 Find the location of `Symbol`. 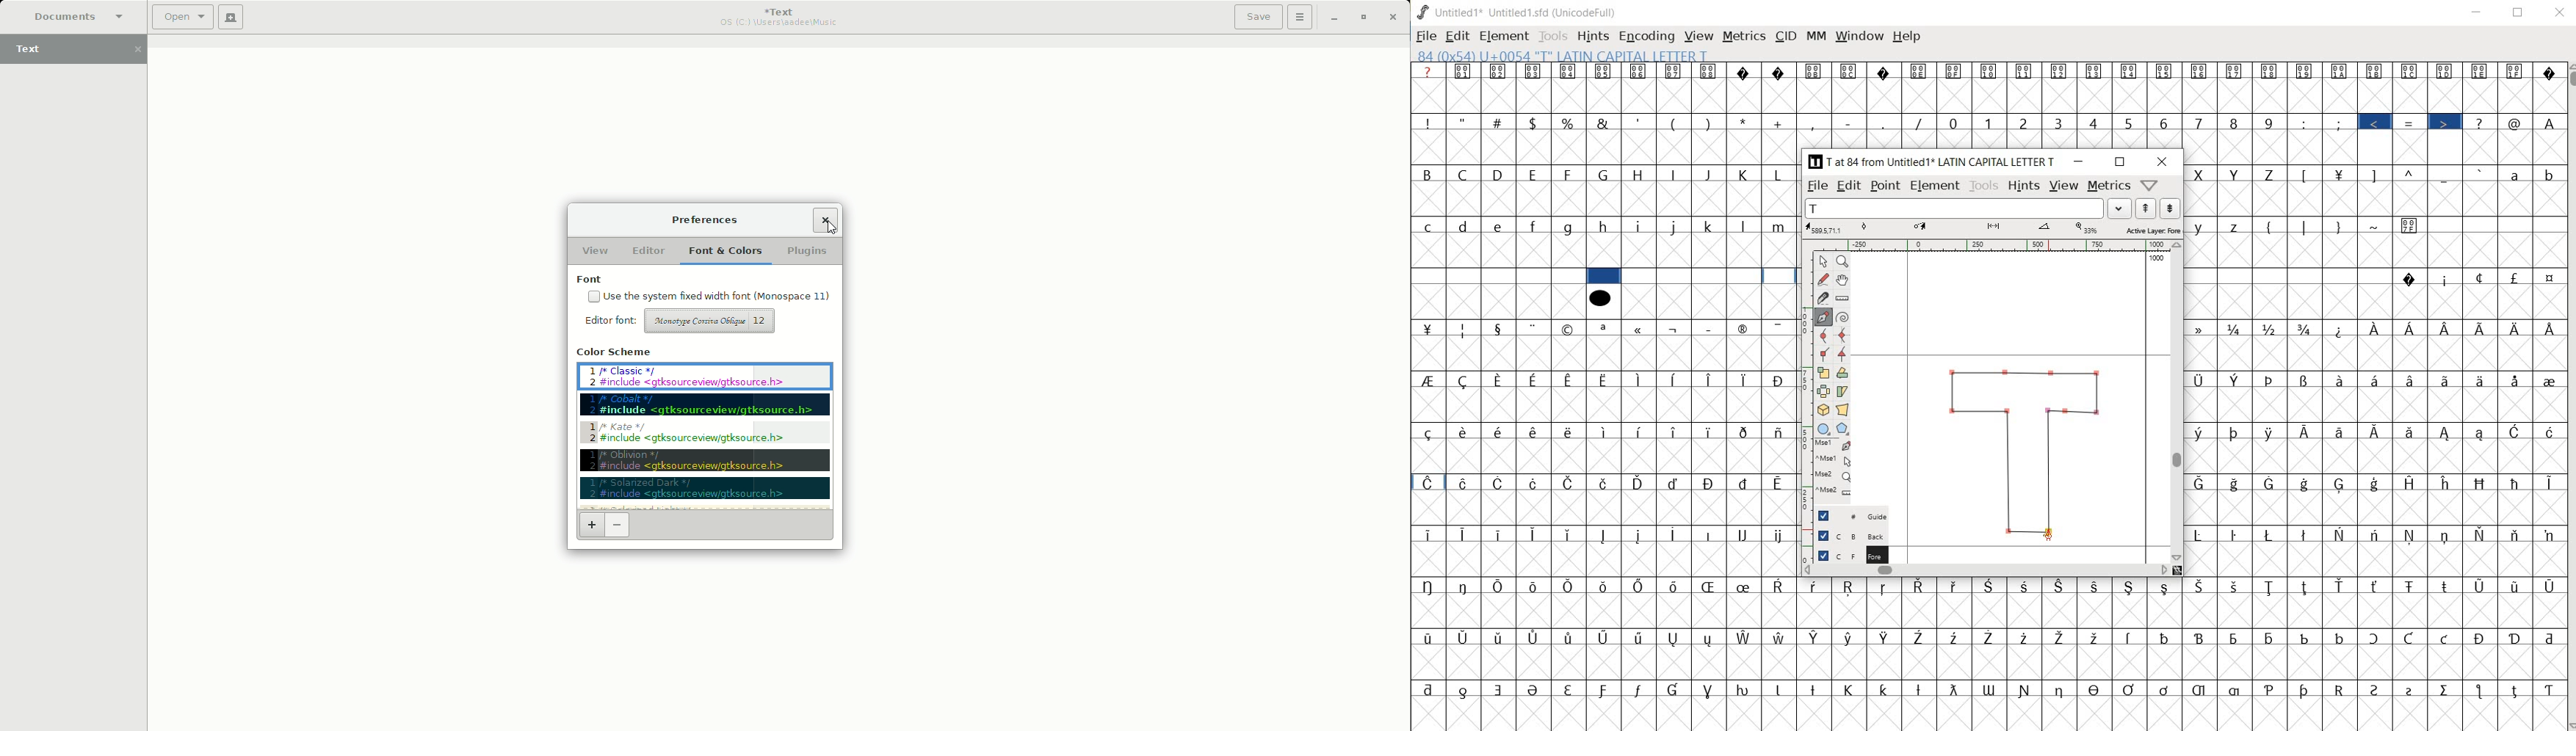

Symbol is located at coordinates (2411, 380).